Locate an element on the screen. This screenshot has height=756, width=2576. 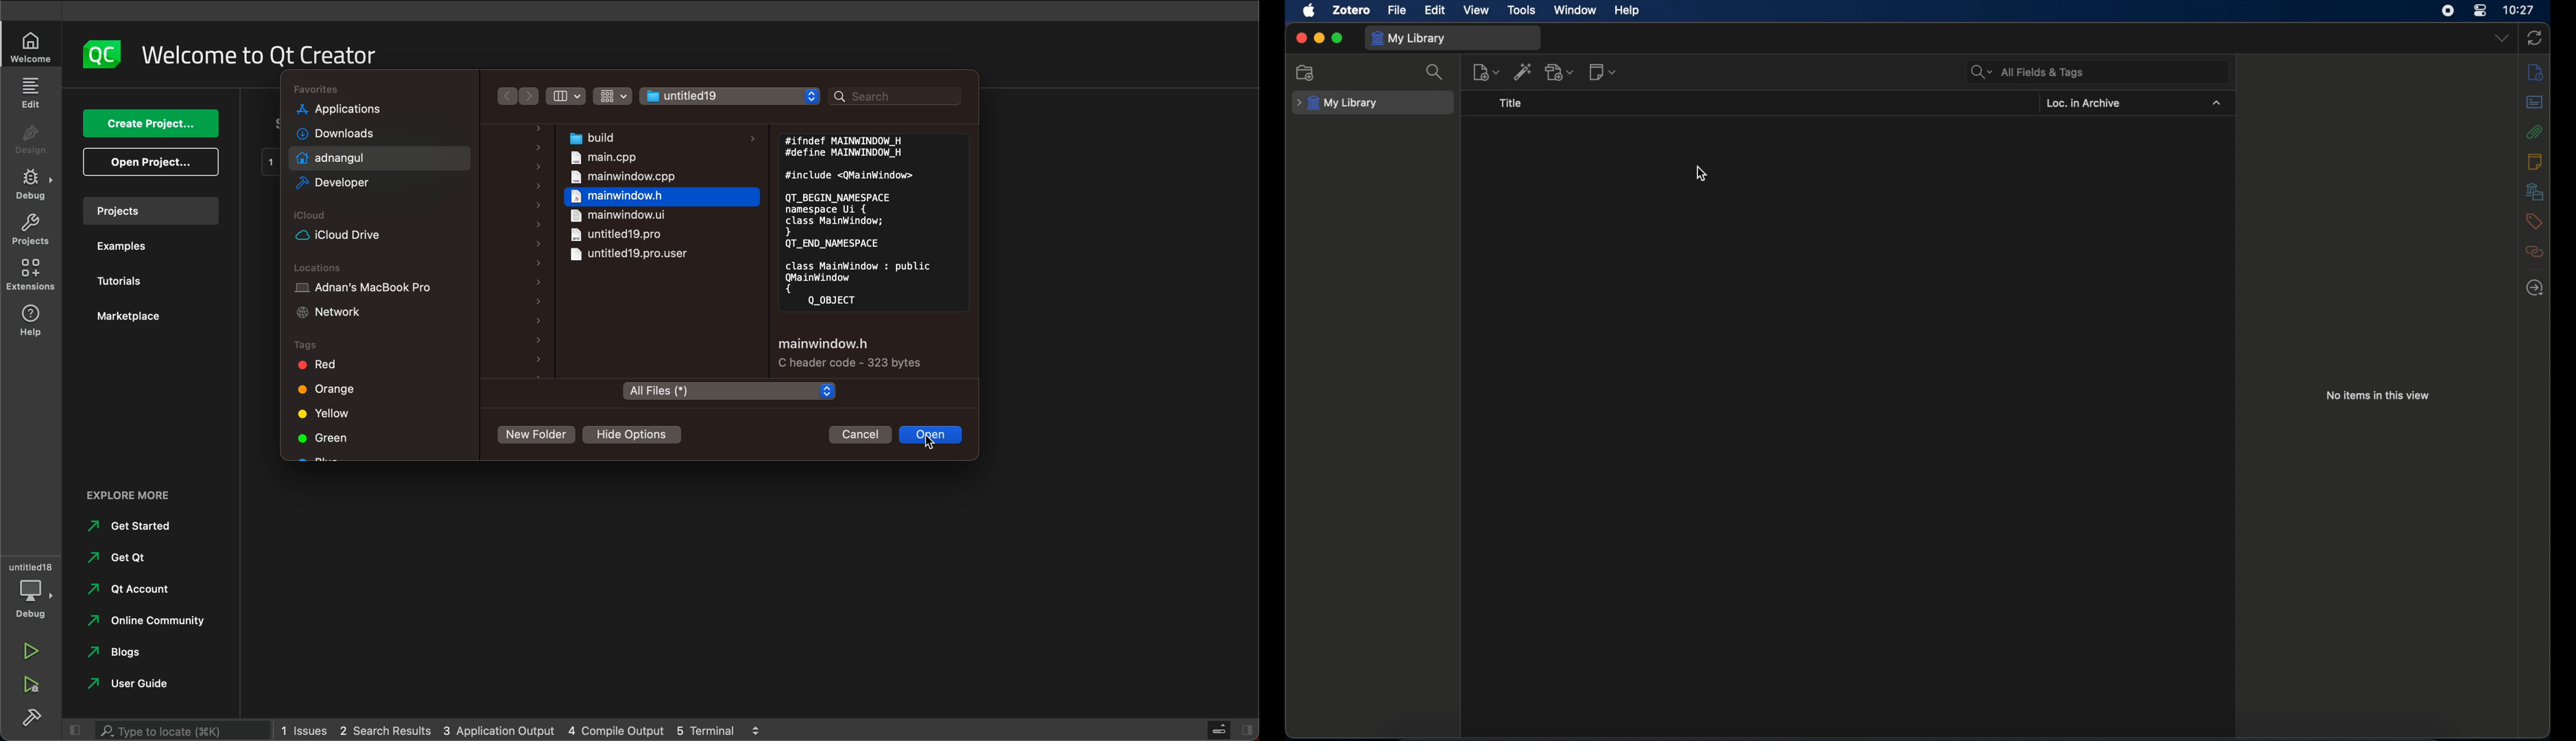
sync is located at coordinates (2535, 38).